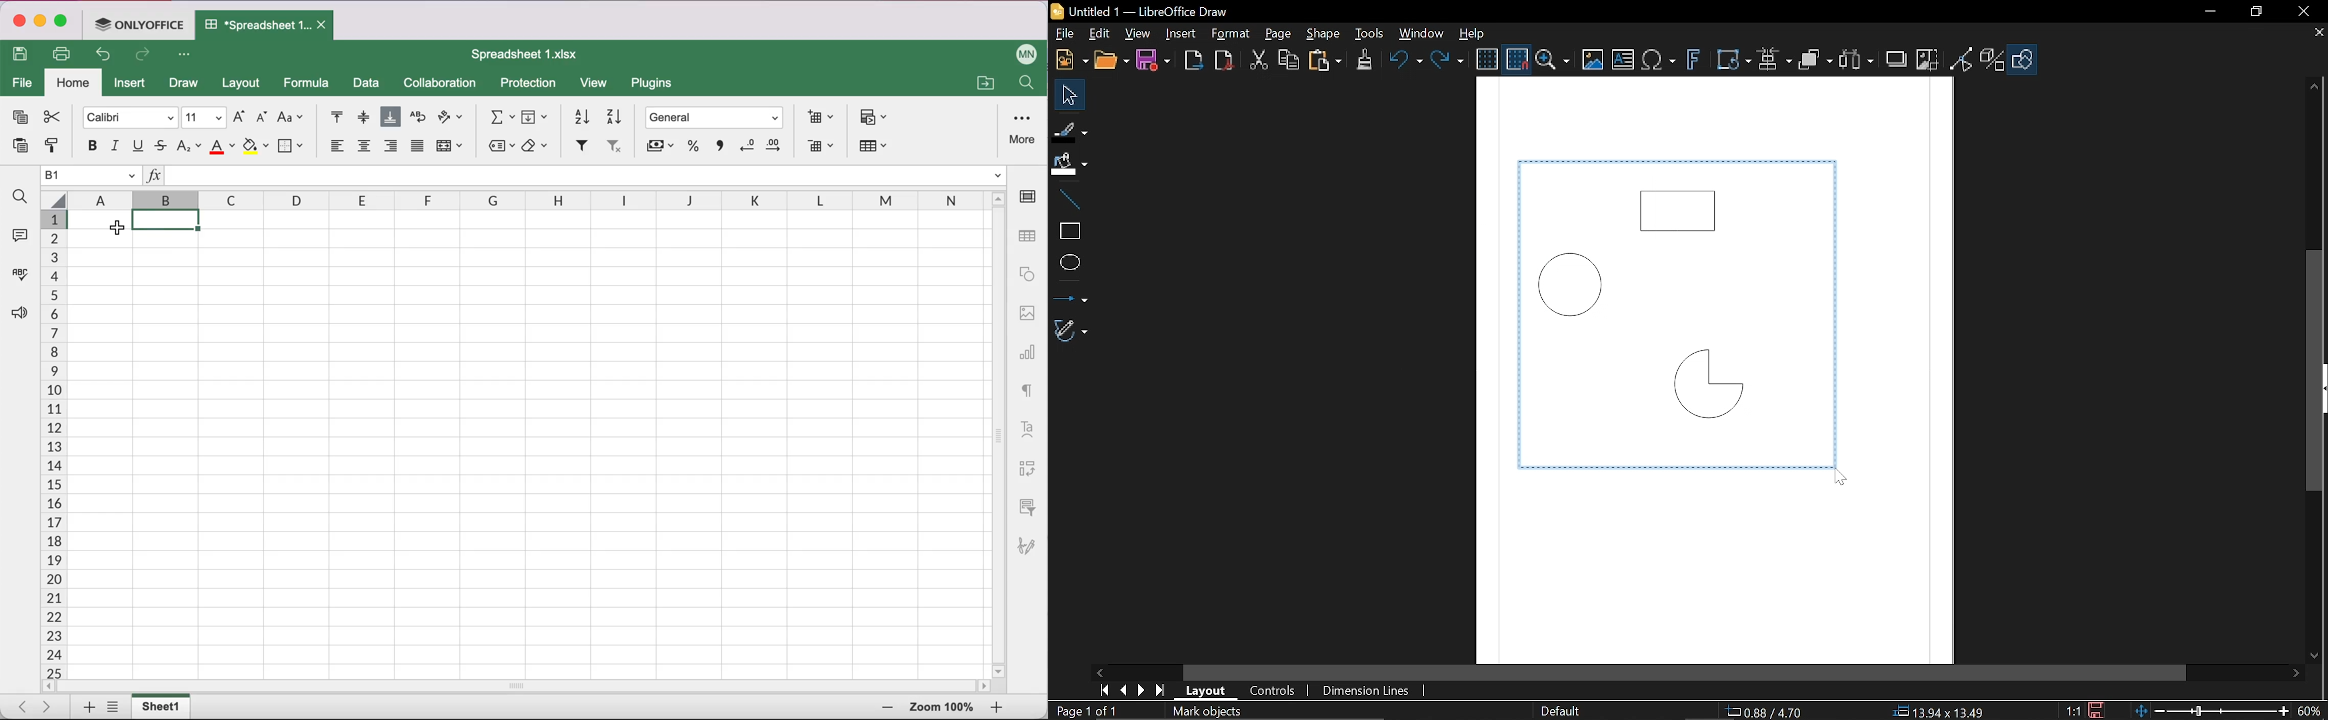 The width and height of the screenshot is (2352, 728). What do you see at coordinates (362, 117) in the screenshot?
I see `align middle` at bounding box center [362, 117].